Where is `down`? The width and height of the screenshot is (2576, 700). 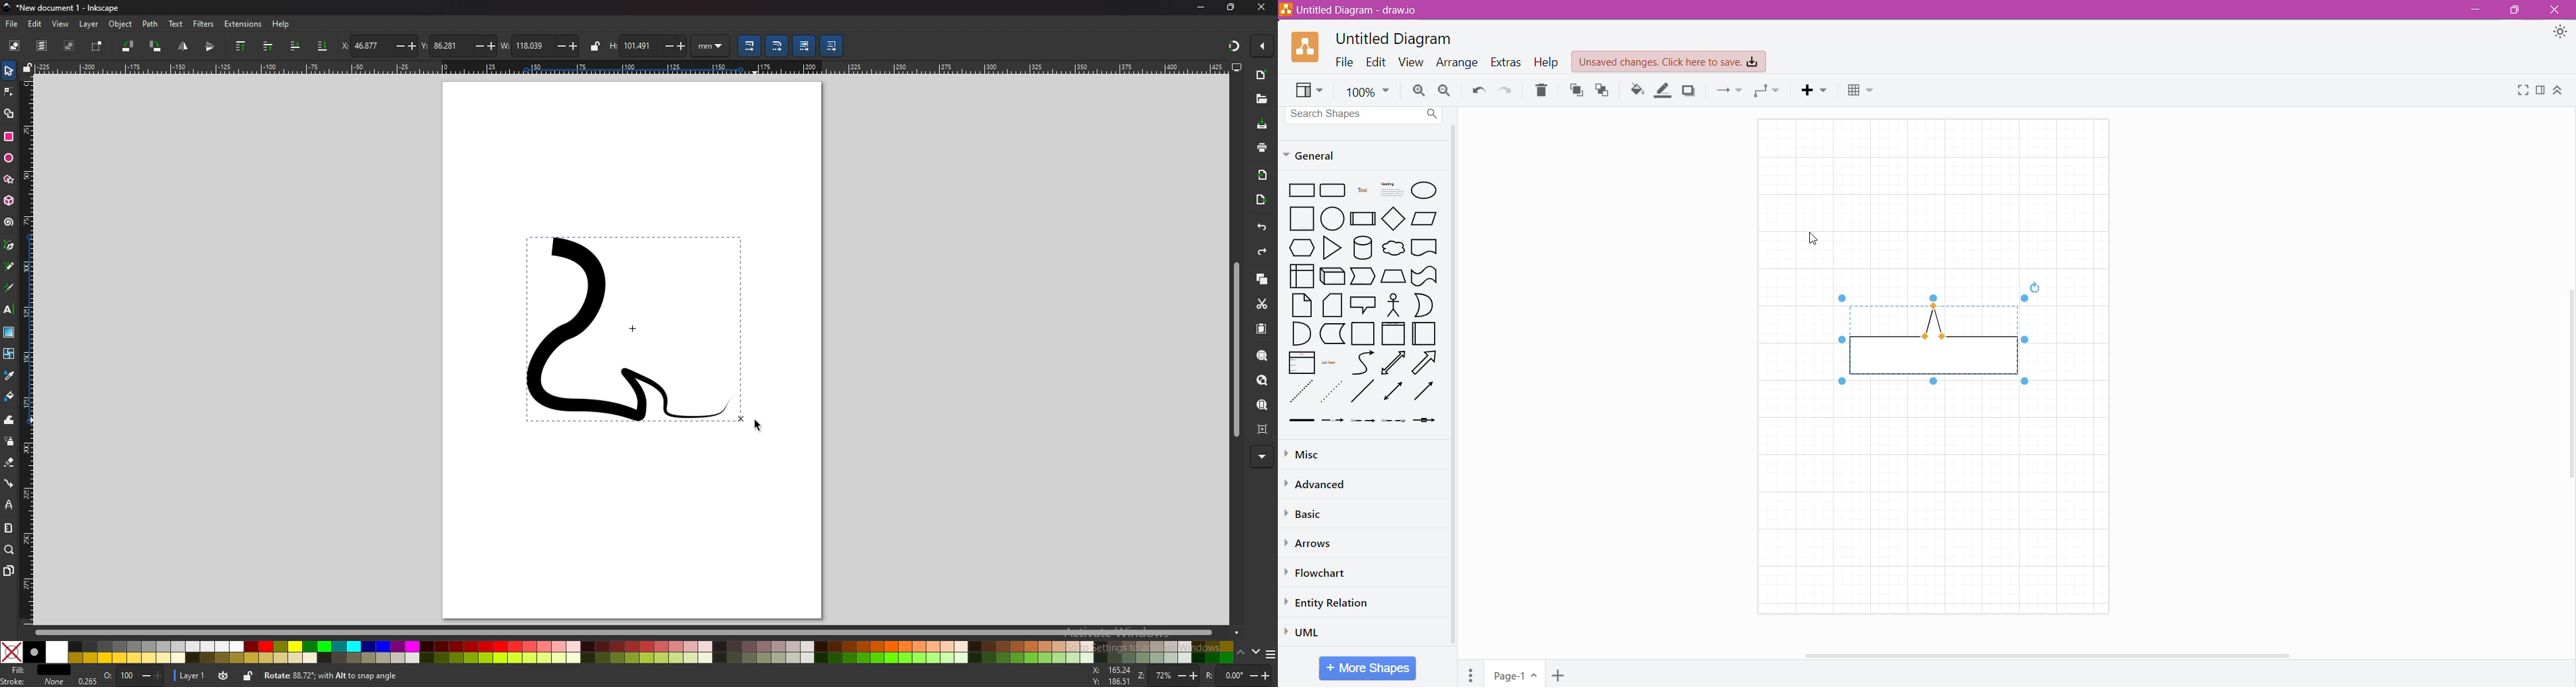 down is located at coordinates (1257, 652).